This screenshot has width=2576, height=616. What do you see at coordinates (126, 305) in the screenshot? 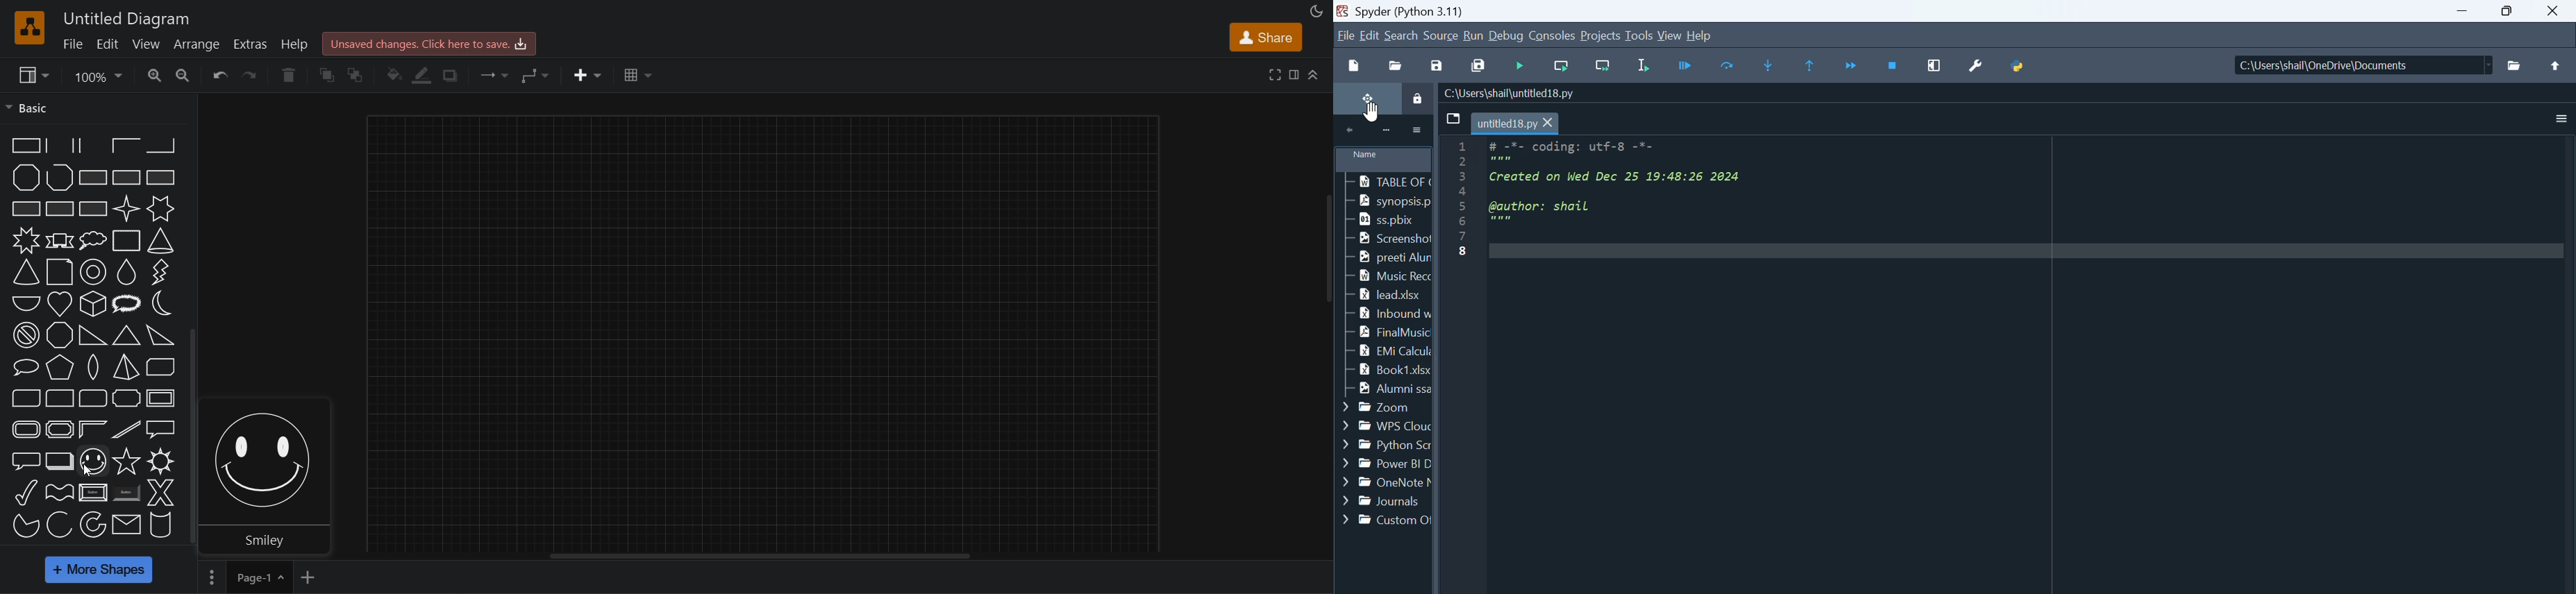
I see `loud callout` at bounding box center [126, 305].